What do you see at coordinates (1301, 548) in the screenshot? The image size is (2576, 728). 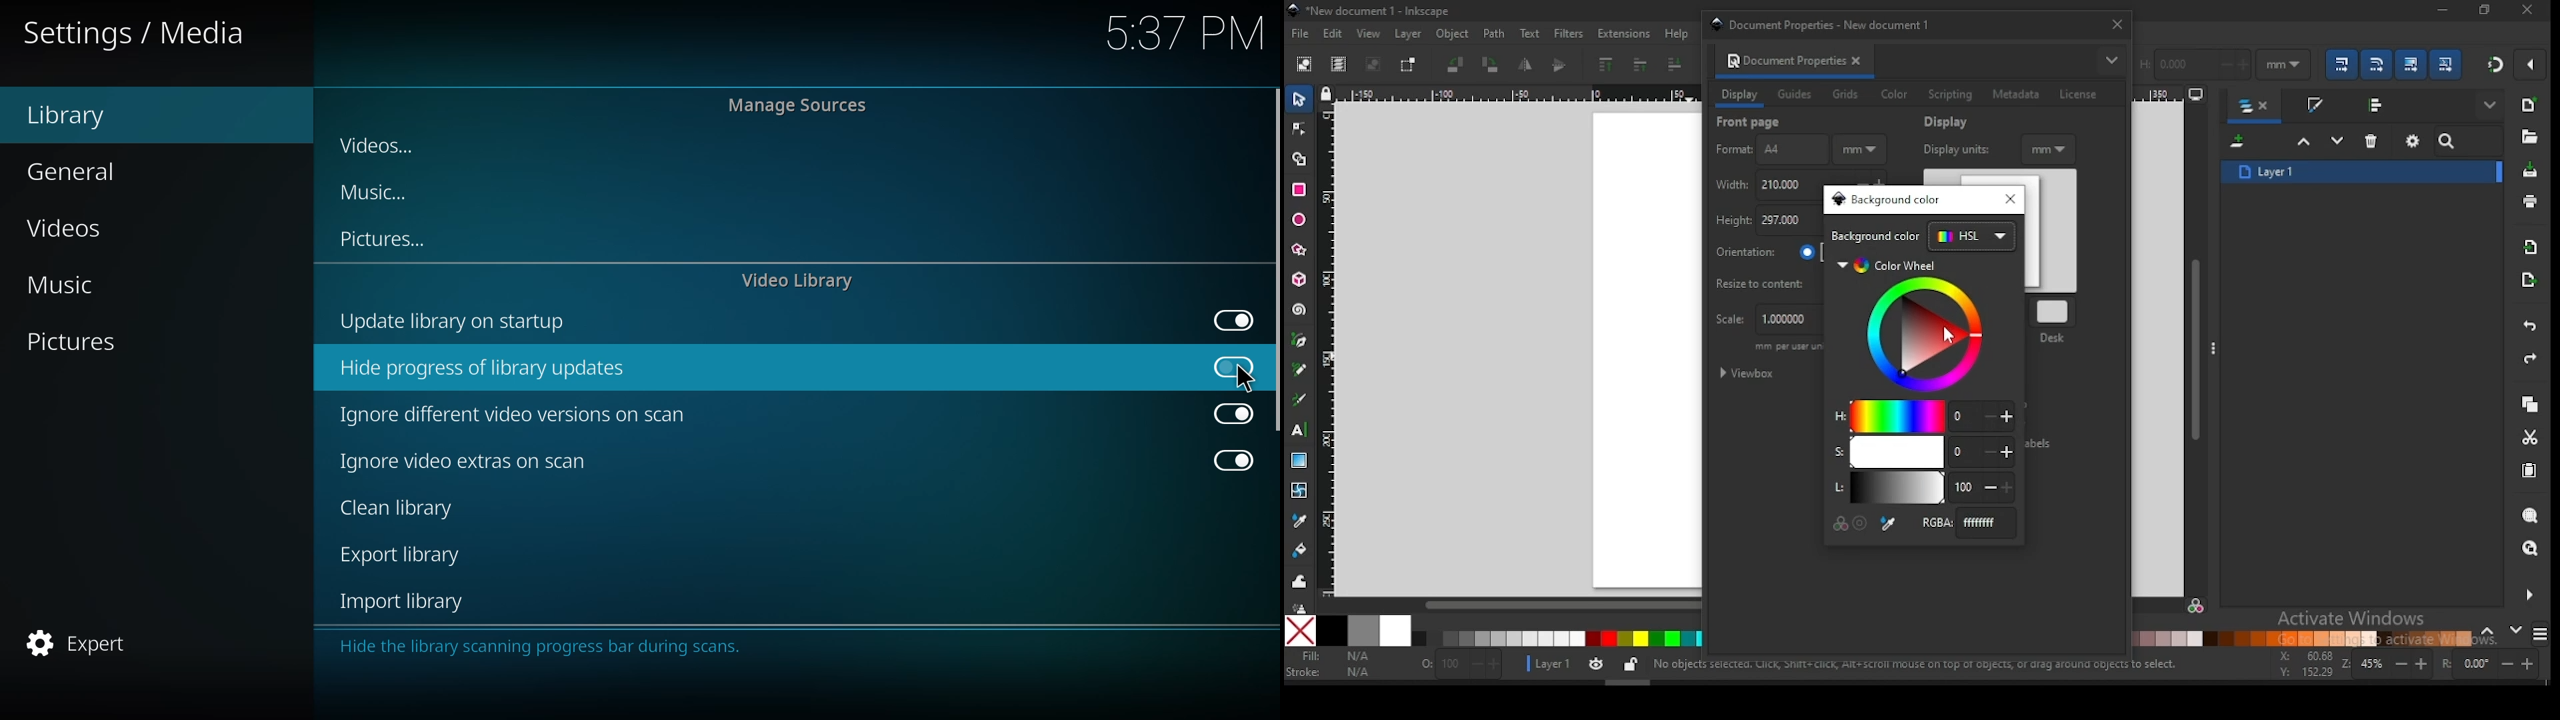 I see `paint bucket tool` at bounding box center [1301, 548].